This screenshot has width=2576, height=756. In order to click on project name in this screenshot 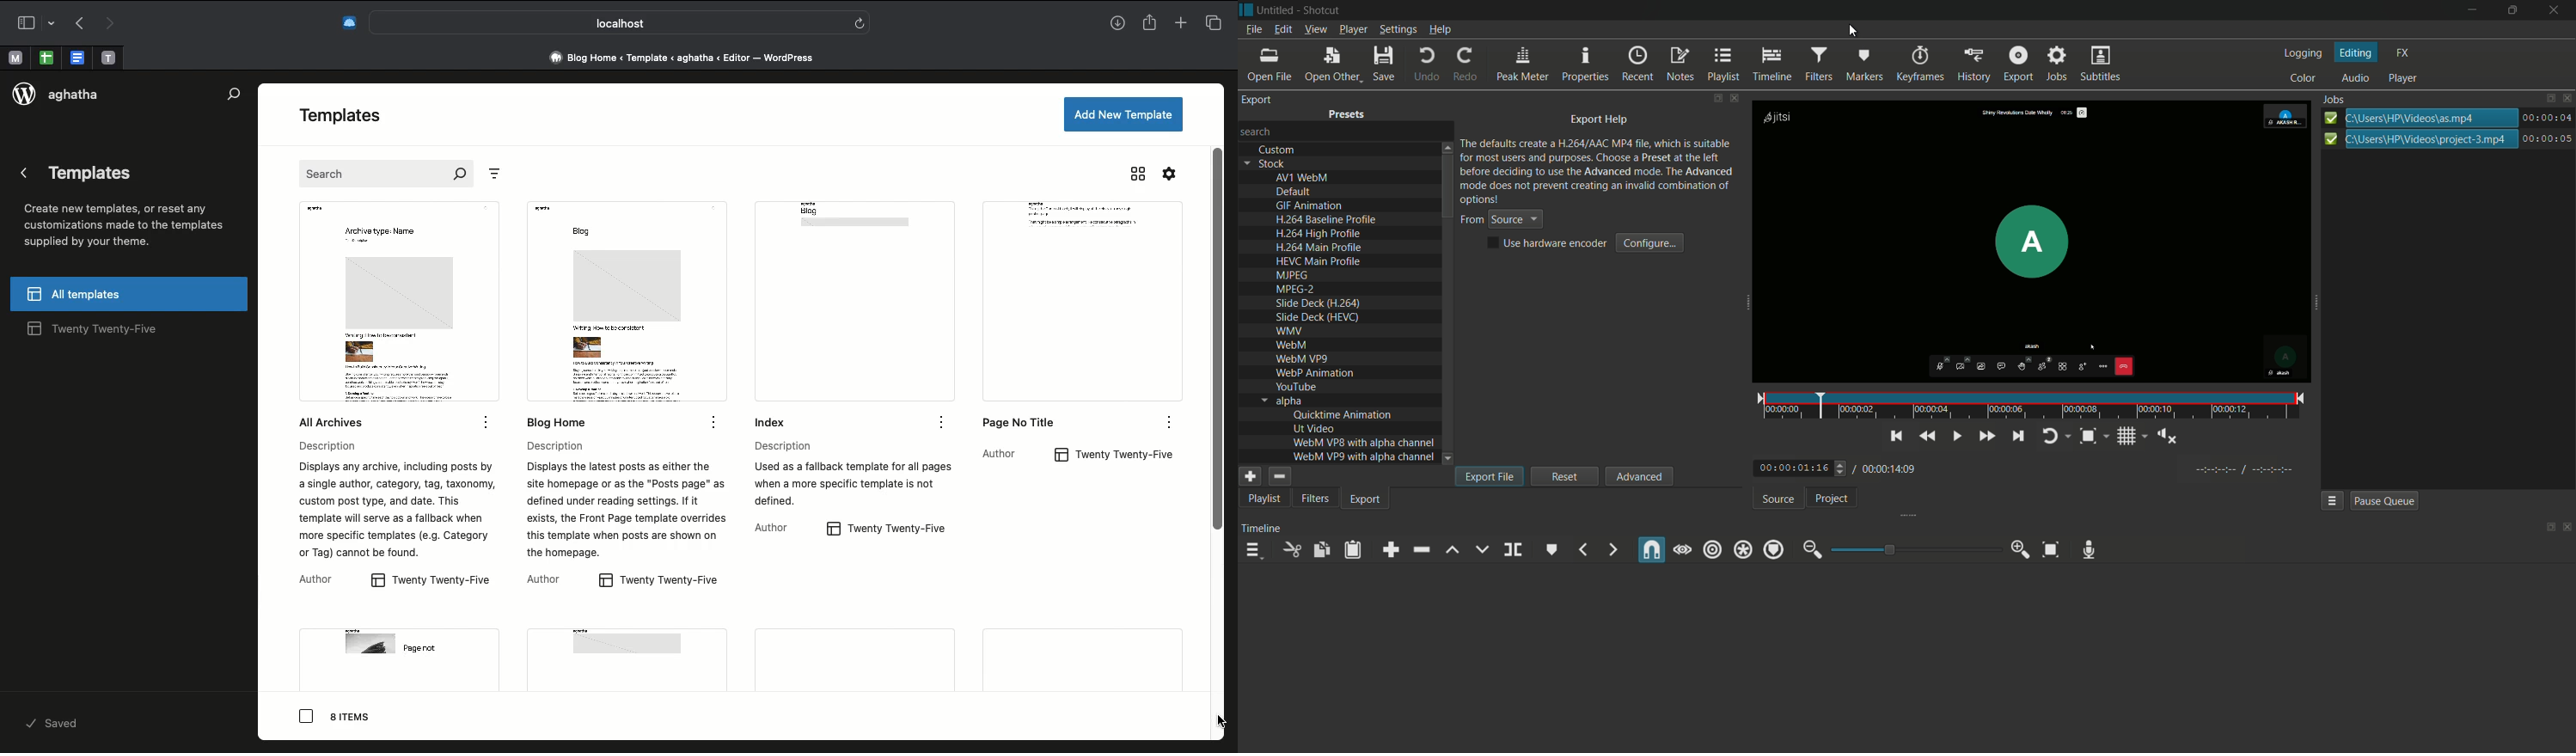, I will do `click(1276, 10)`.